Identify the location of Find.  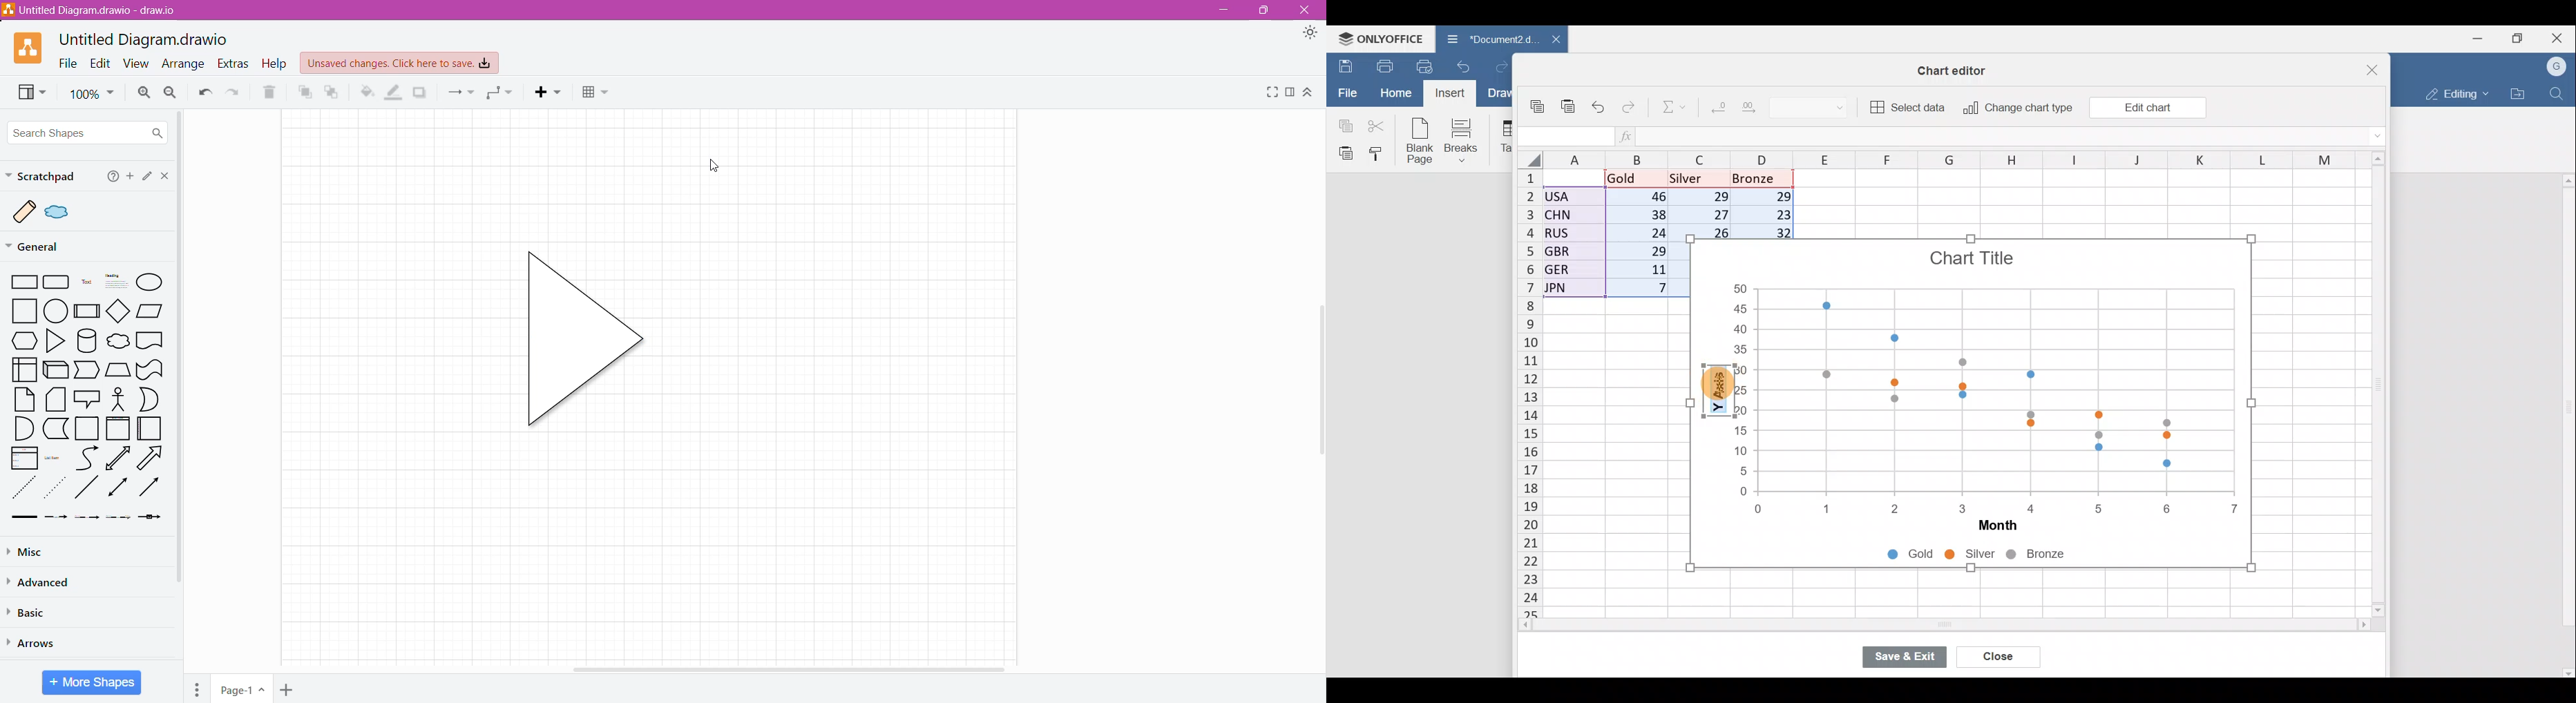
(2558, 94).